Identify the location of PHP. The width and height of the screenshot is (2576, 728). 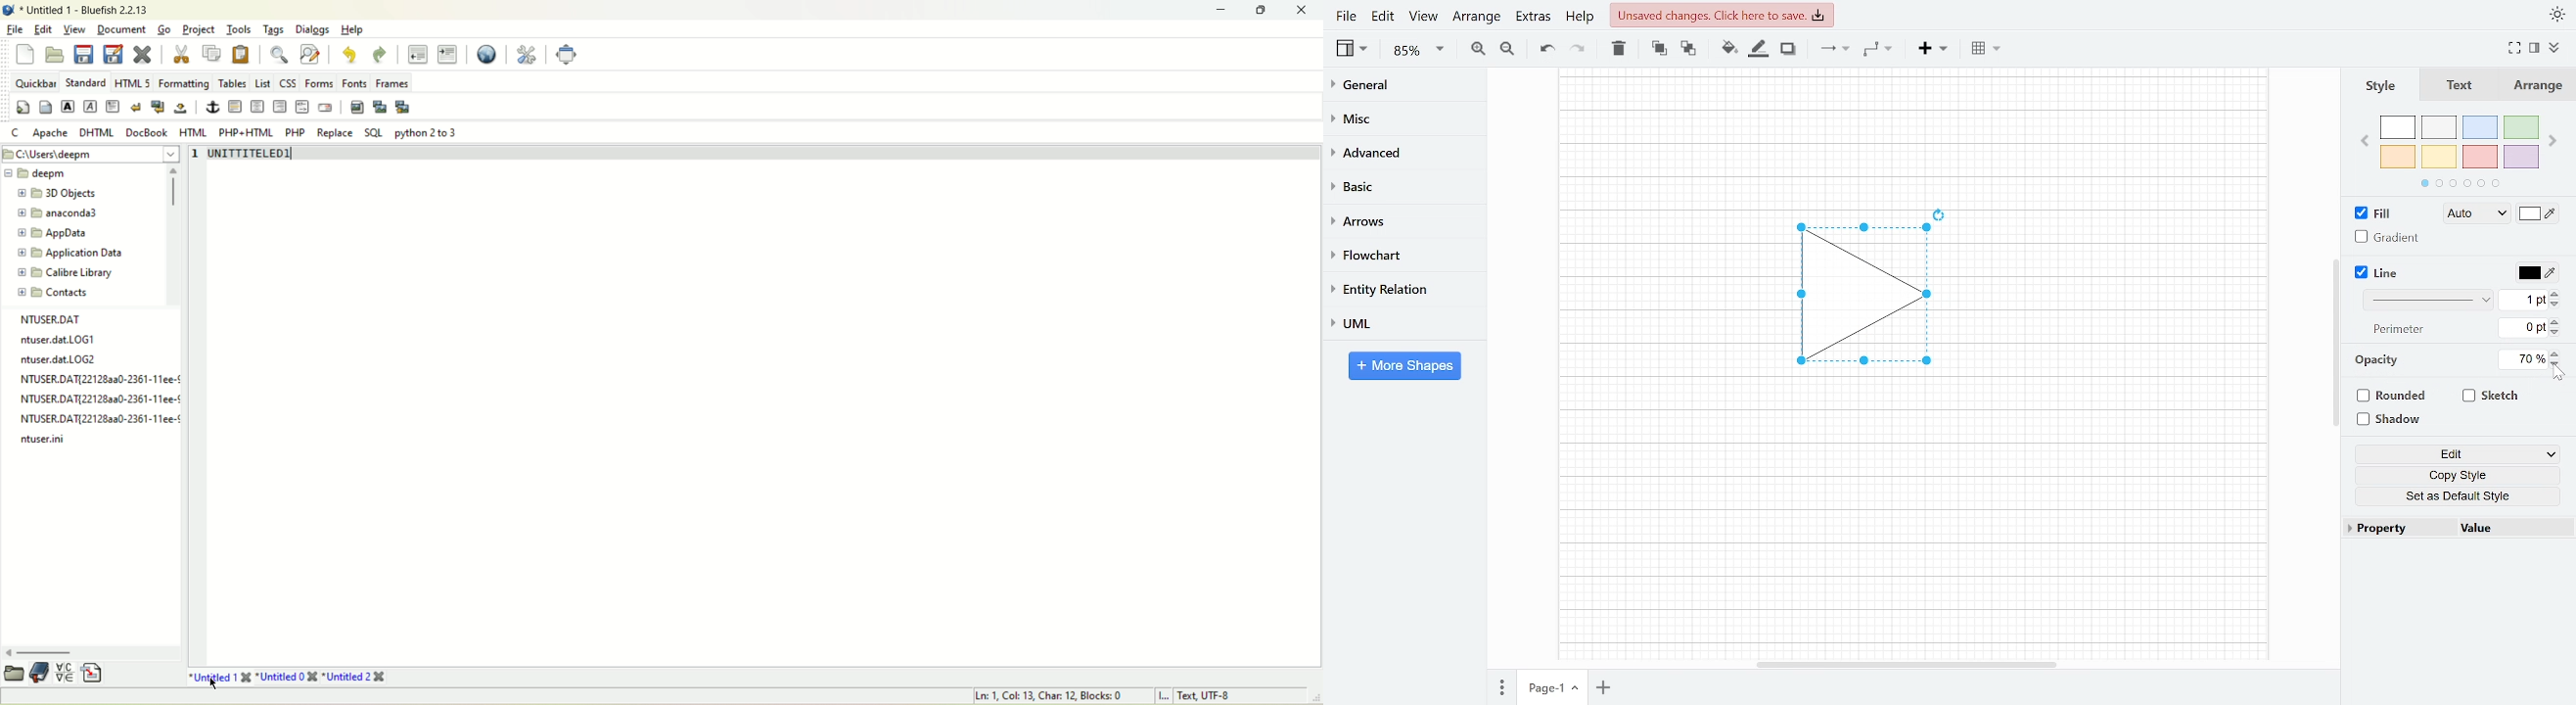
(294, 132).